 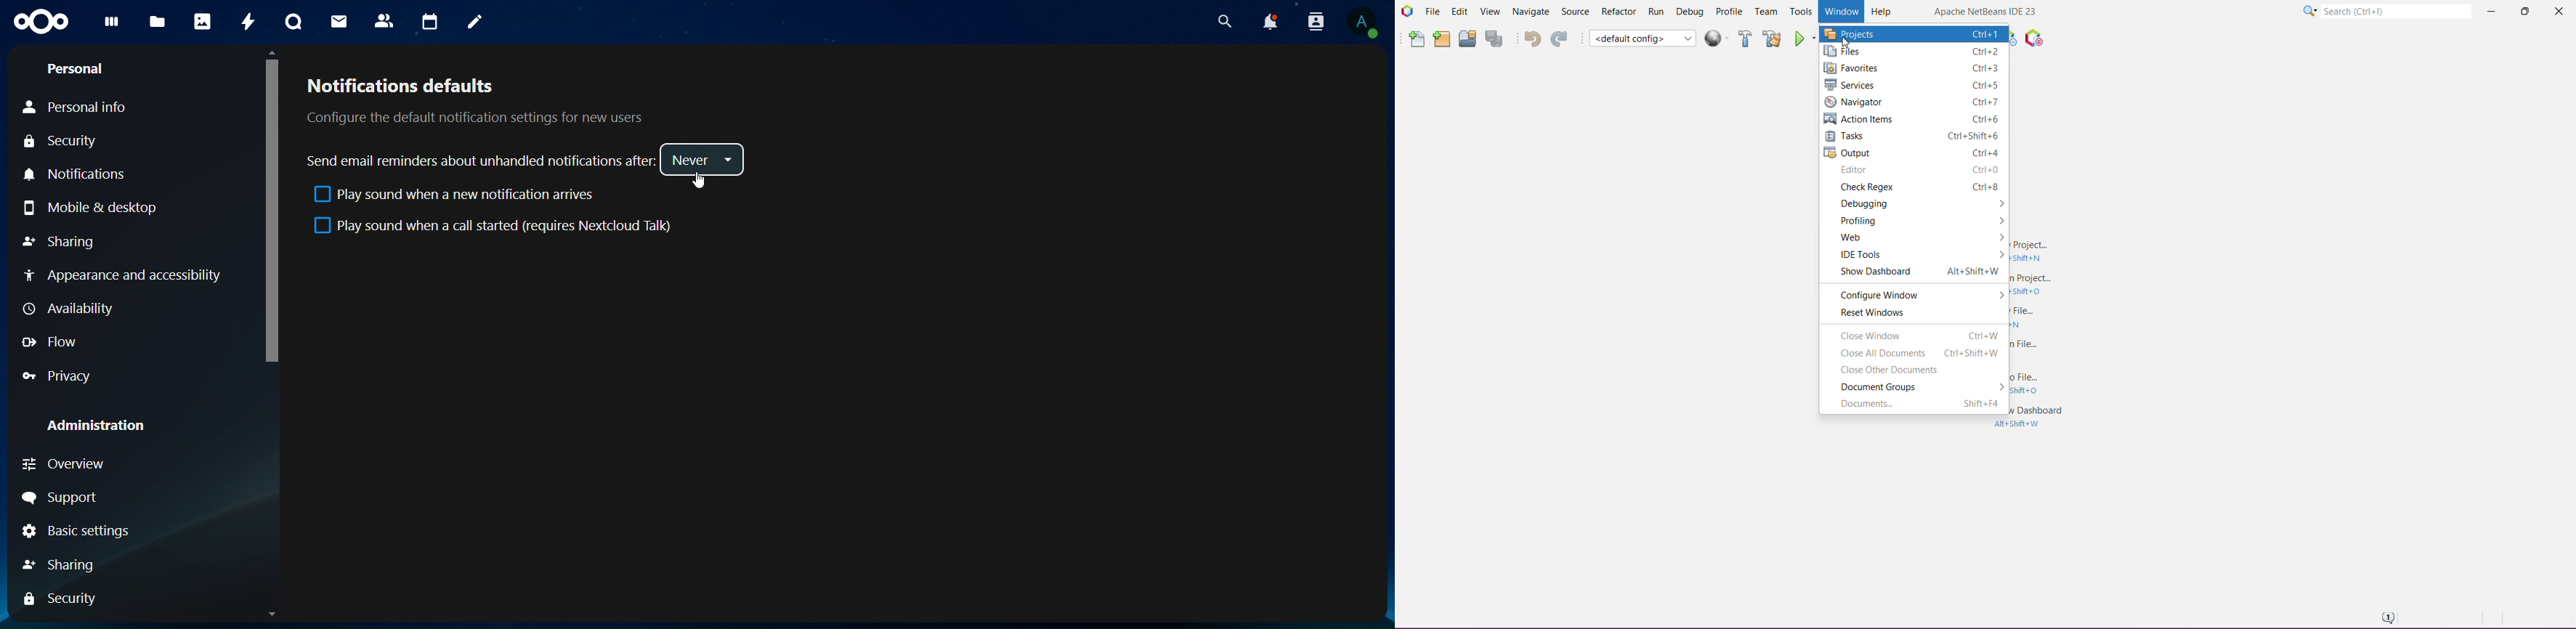 What do you see at coordinates (703, 161) in the screenshot?
I see `never` at bounding box center [703, 161].